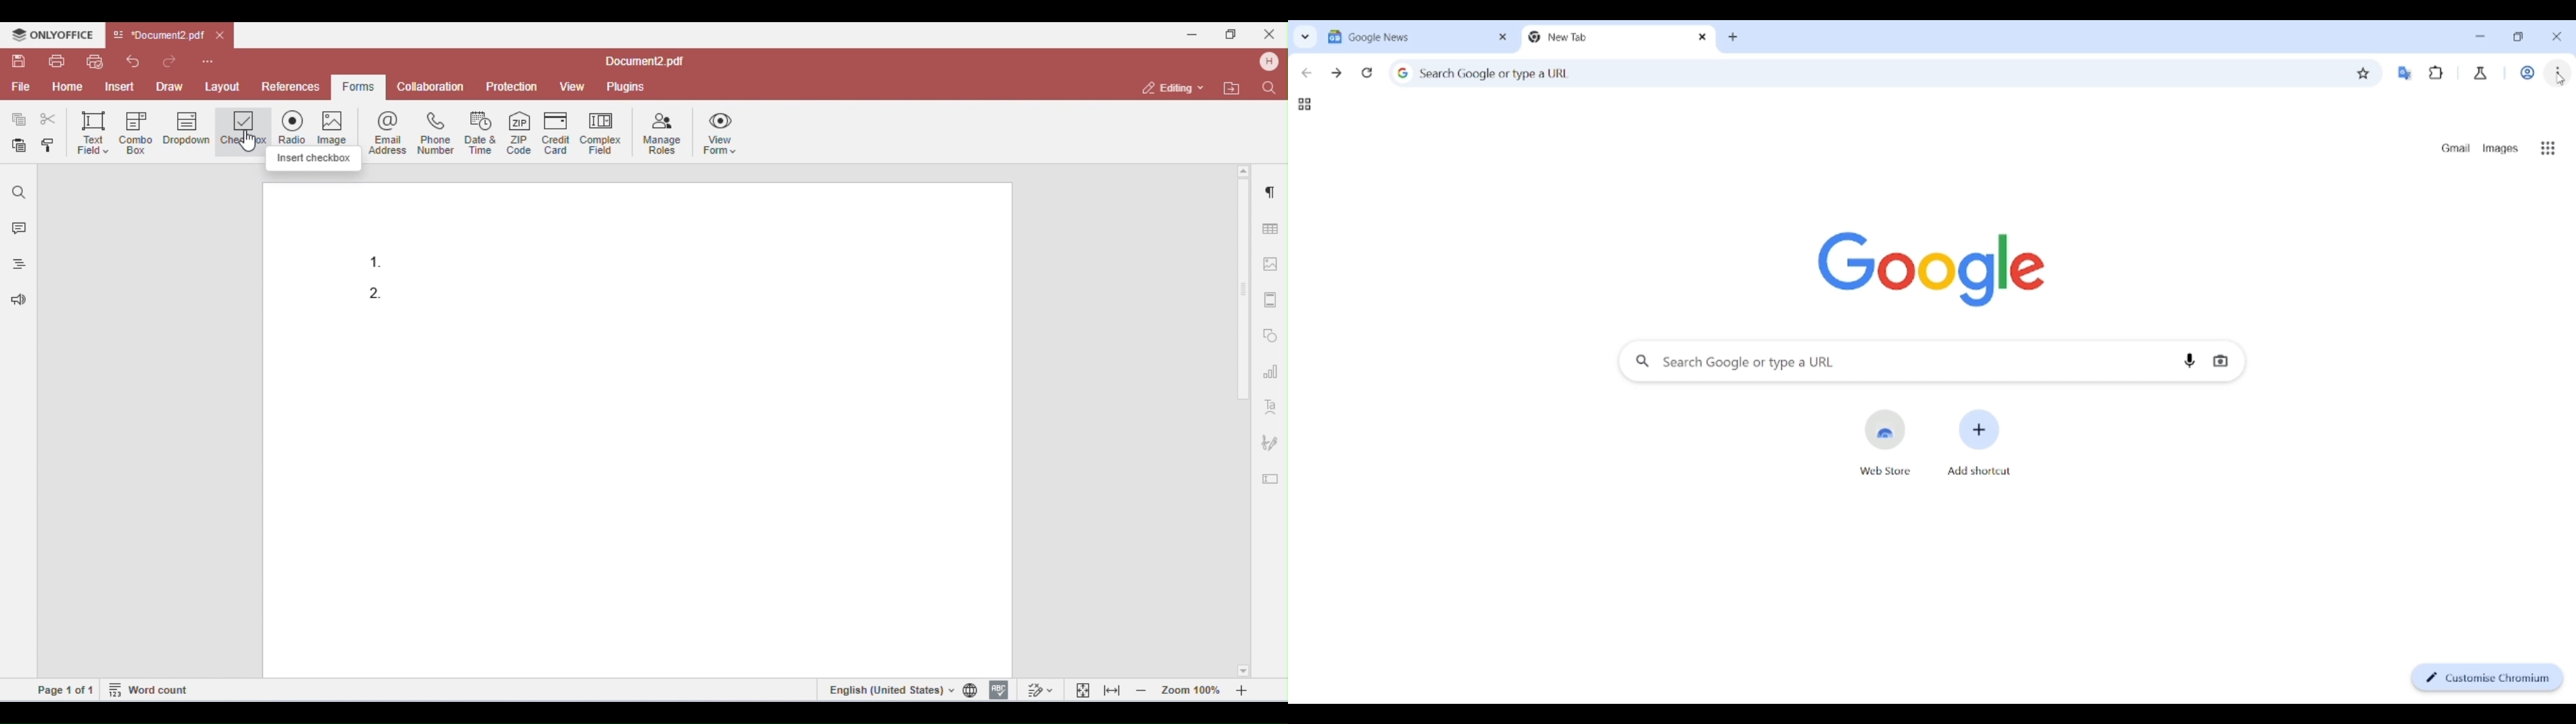  What do you see at coordinates (2557, 36) in the screenshot?
I see `Close interface` at bounding box center [2557, 36].